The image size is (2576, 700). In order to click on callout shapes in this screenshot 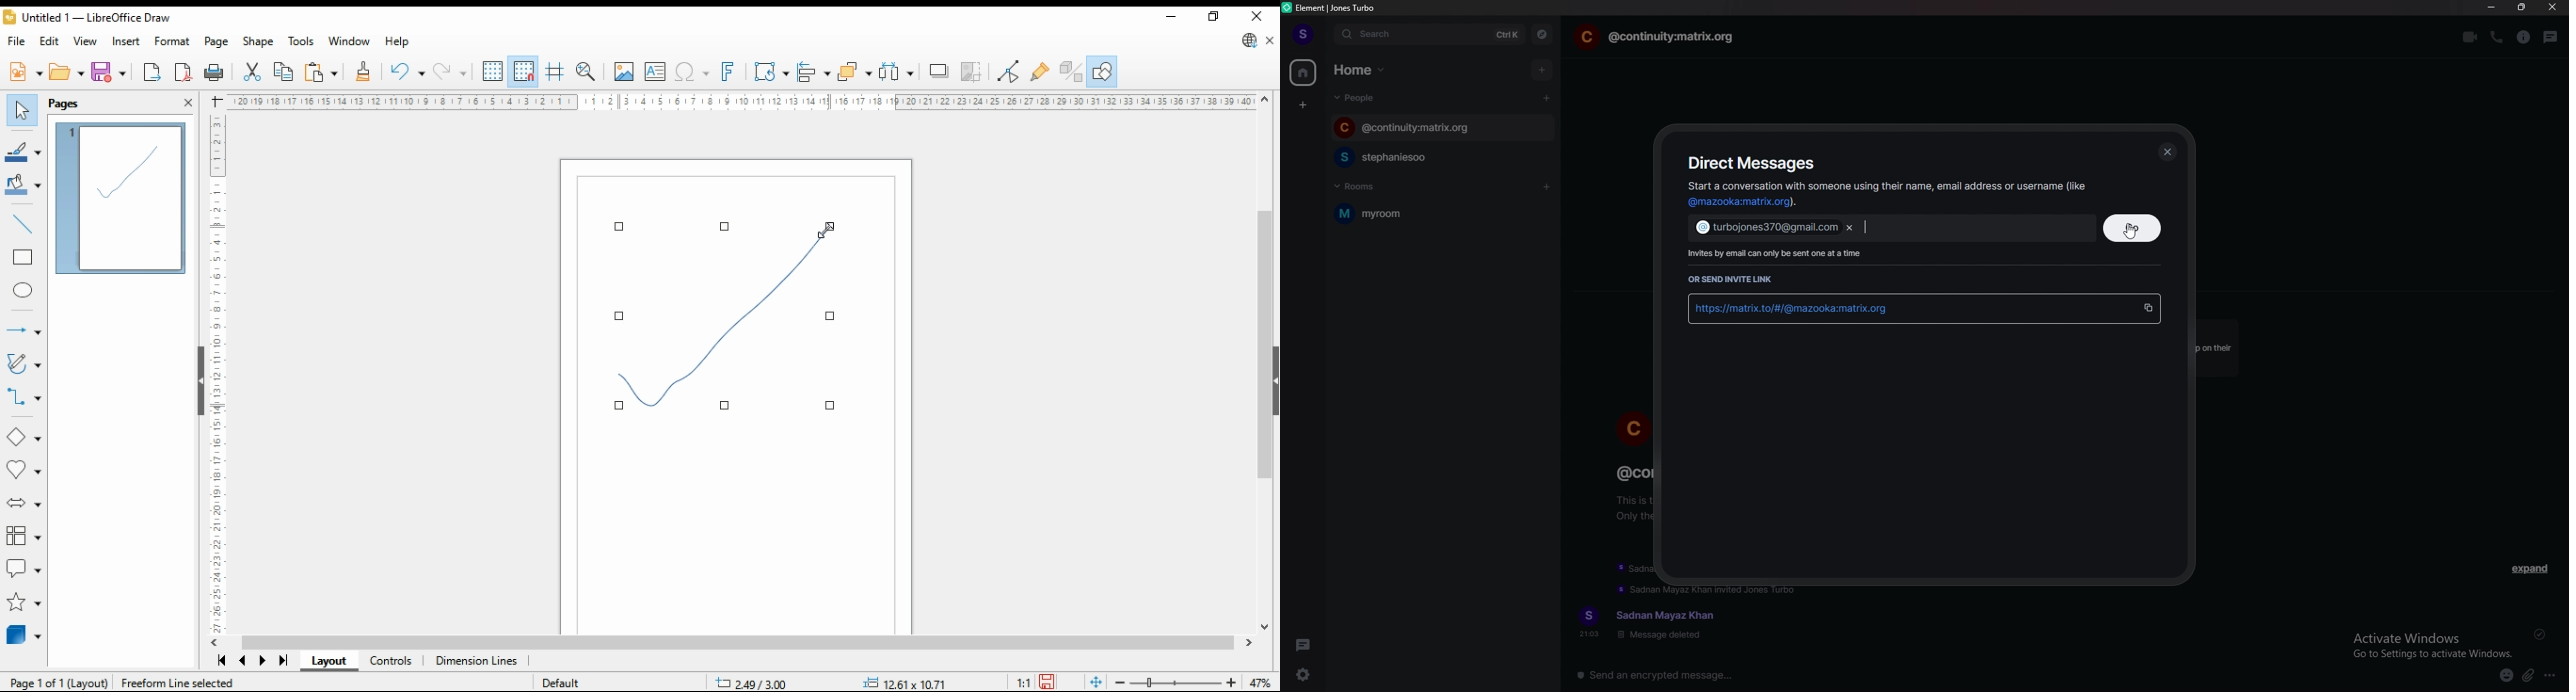, I will do `click(23, 568)`.